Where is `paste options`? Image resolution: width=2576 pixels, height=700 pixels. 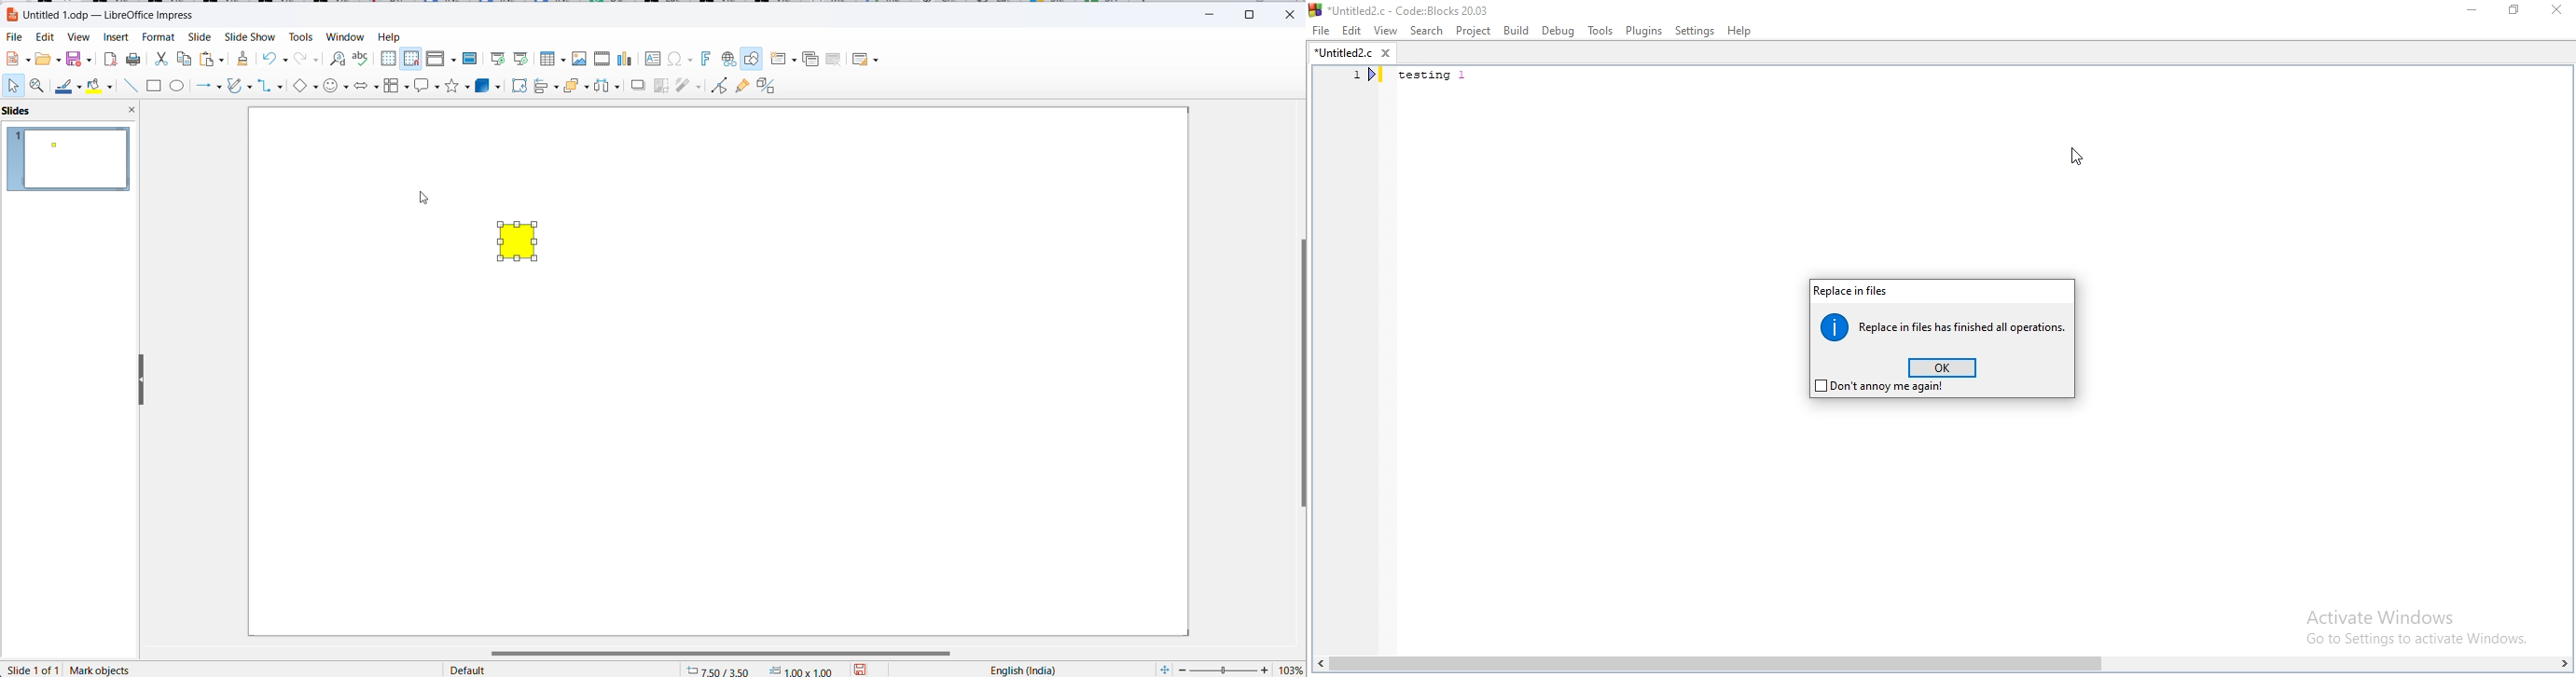
paste options is located at coordinates (212, 59).